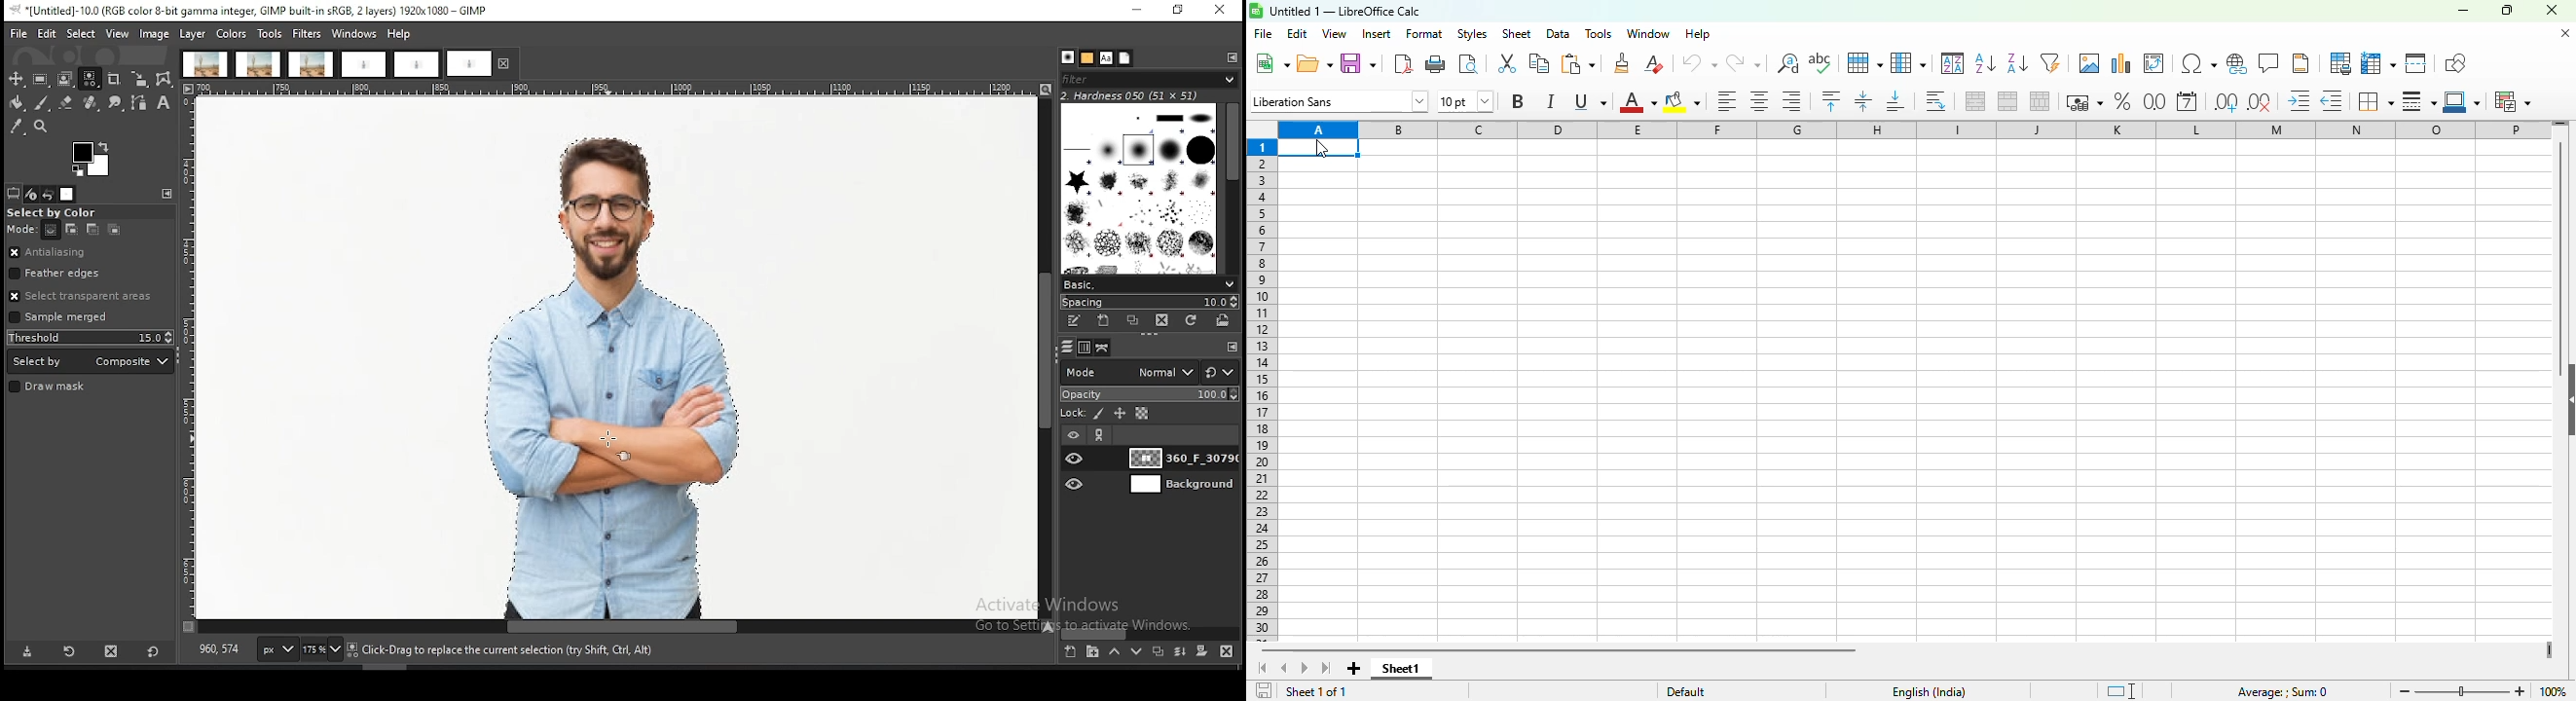  What do you see at coordinates (2260, 102) in the screenshot?
I see `delete decimal` at bounding box center [2260, 102].